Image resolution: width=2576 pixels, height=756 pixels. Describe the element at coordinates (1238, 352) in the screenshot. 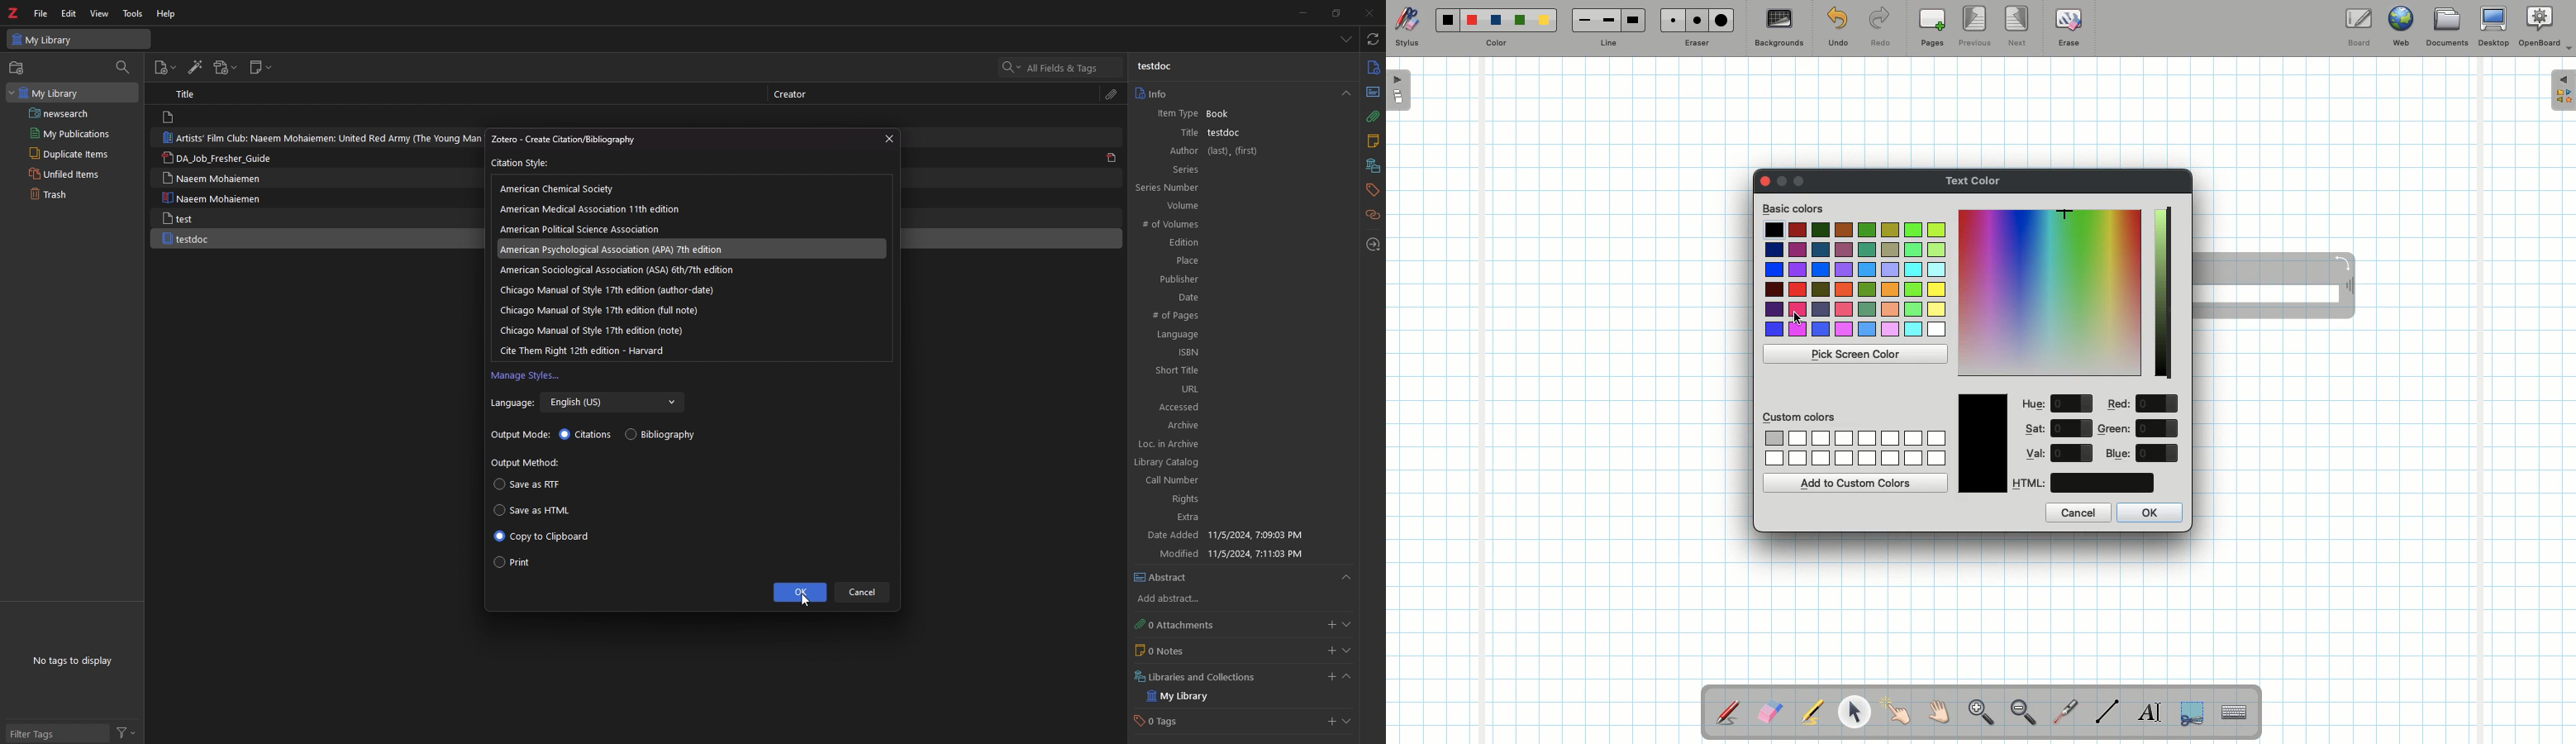

I see `ISBN` at that location.